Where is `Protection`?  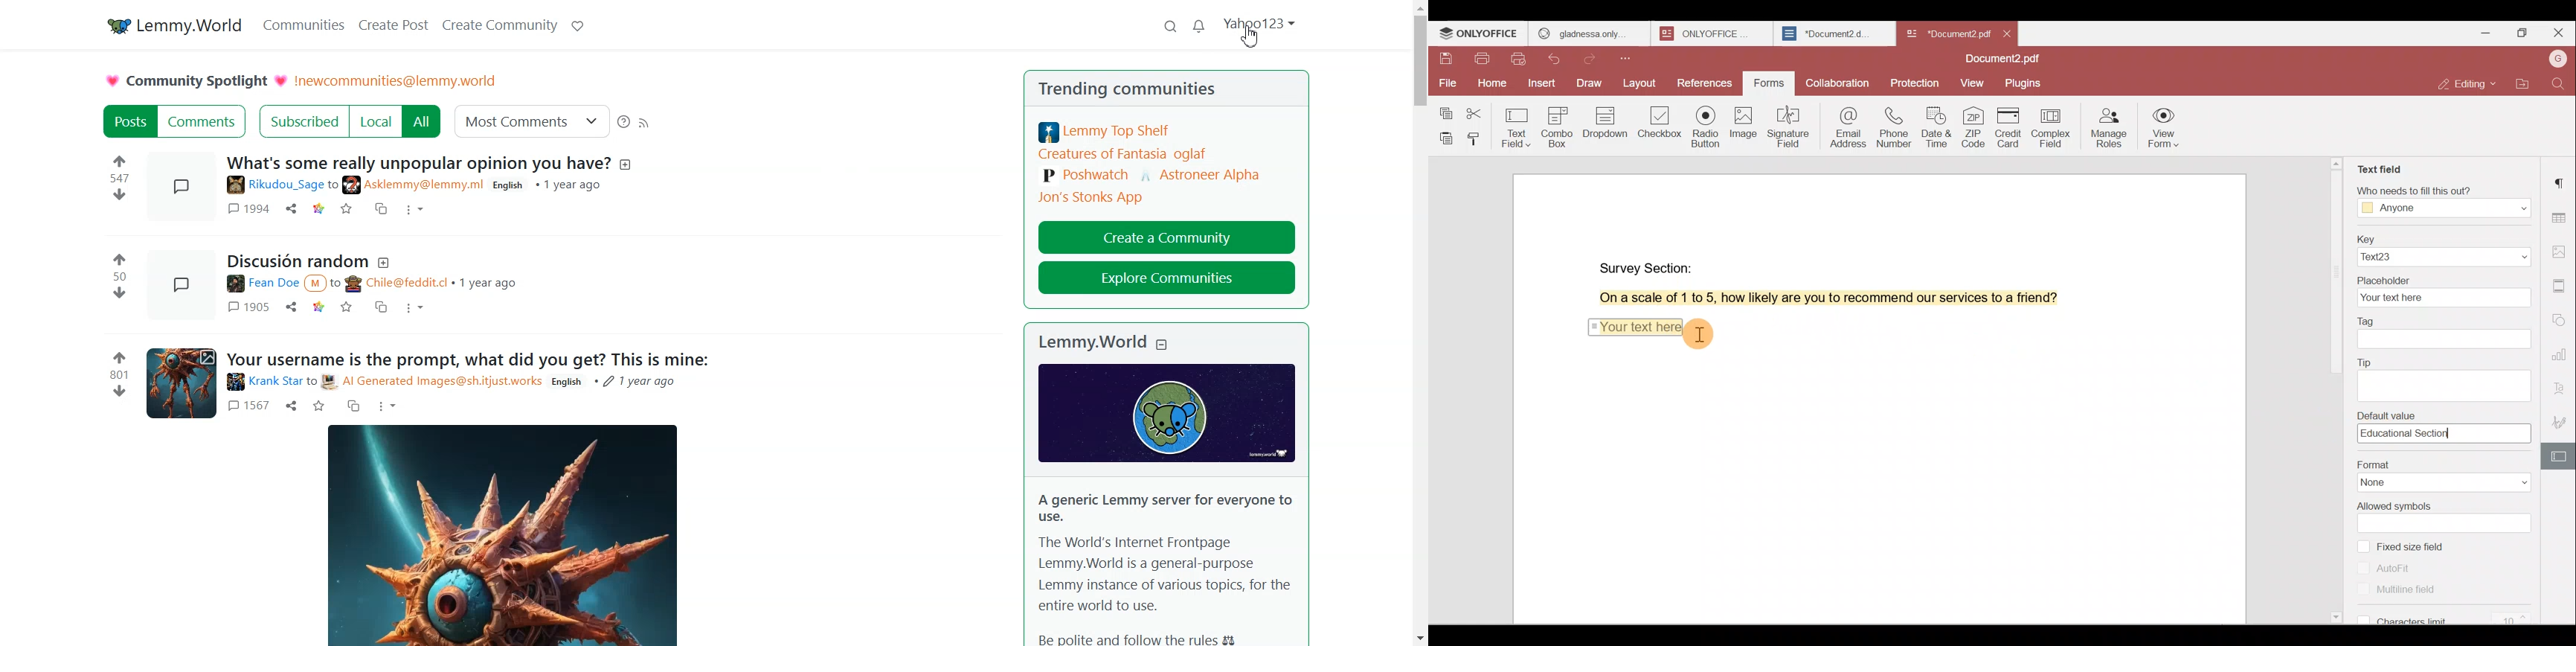 Protection is located at coordinates (1917, 80).